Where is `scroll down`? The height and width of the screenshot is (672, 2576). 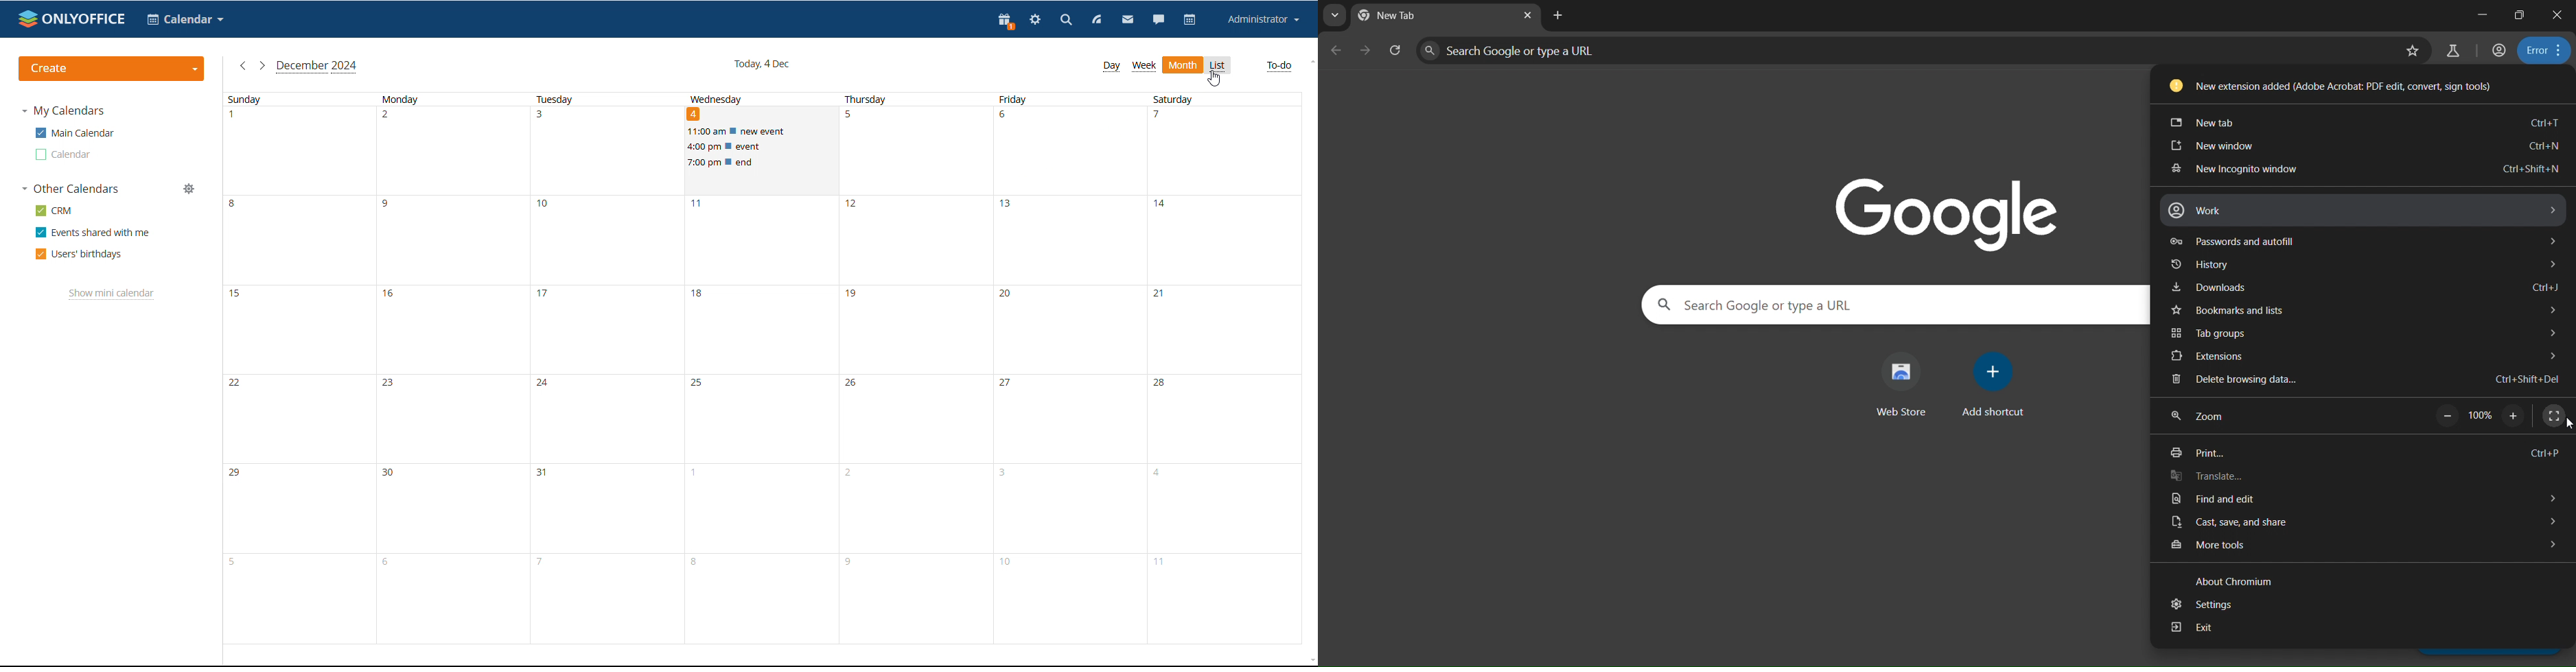 scroll down is located at coordinates (1310, 662).